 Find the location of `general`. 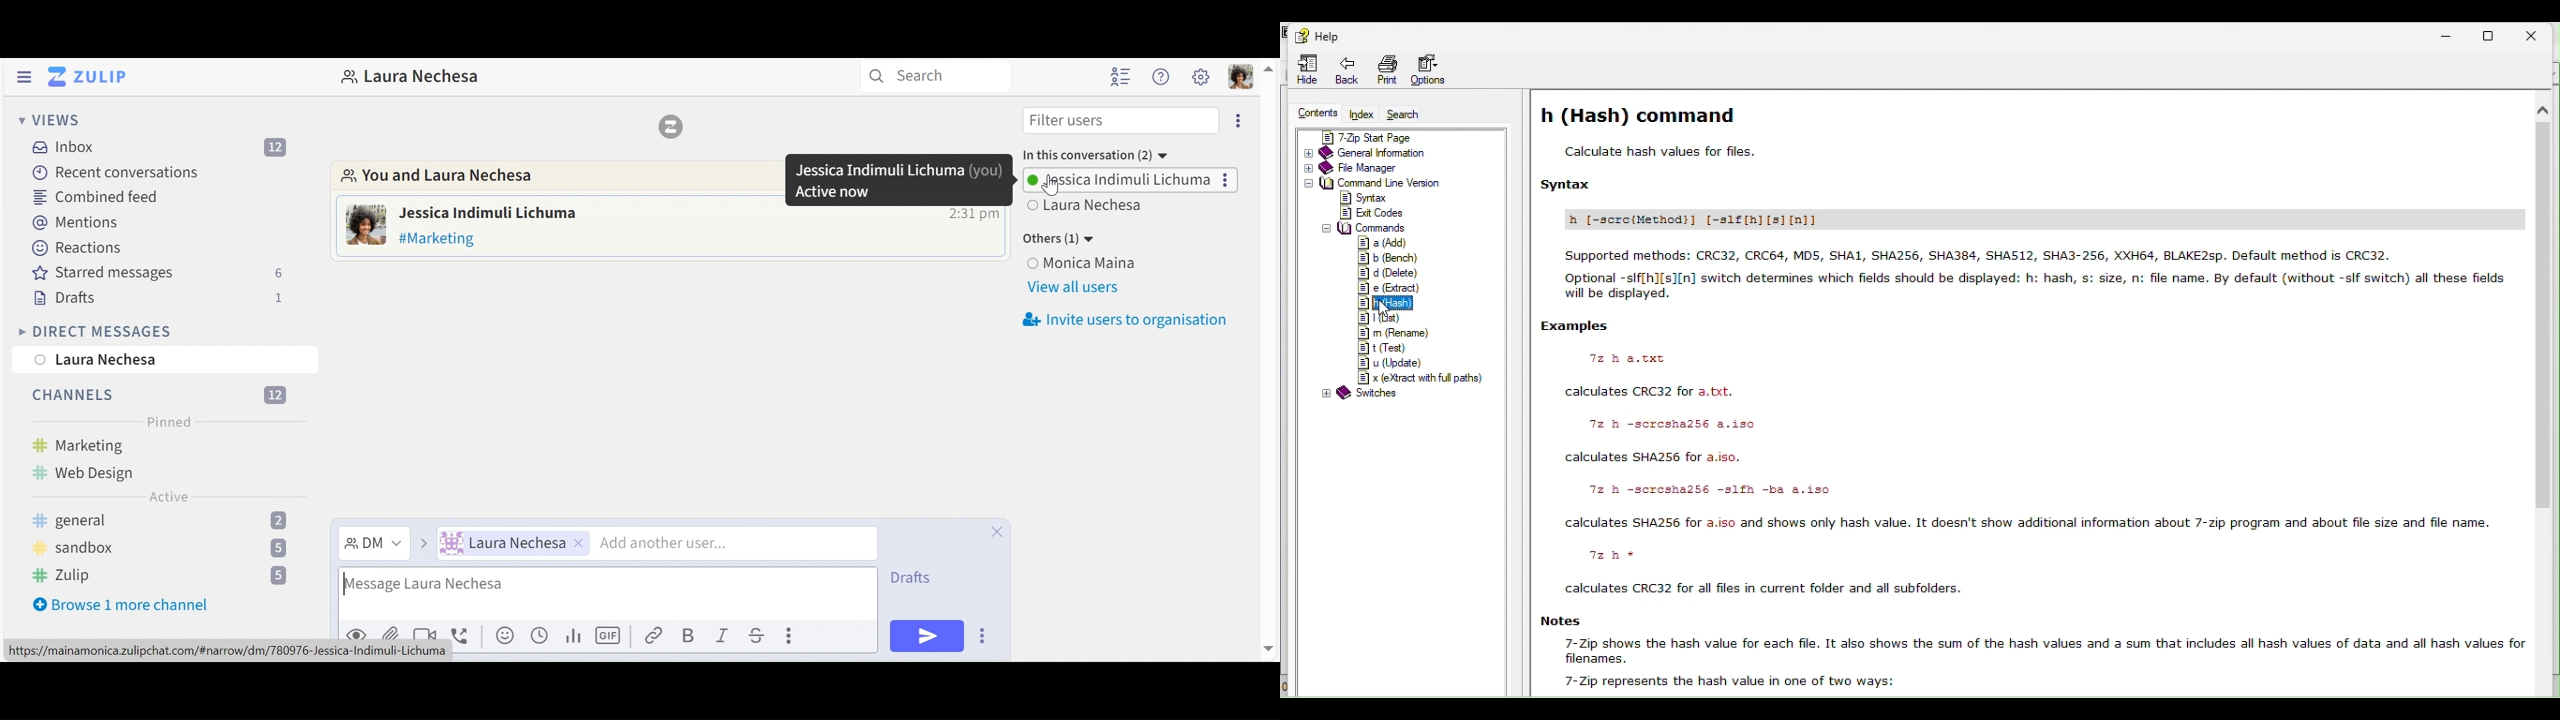

general is located at coordinates (167, 521).